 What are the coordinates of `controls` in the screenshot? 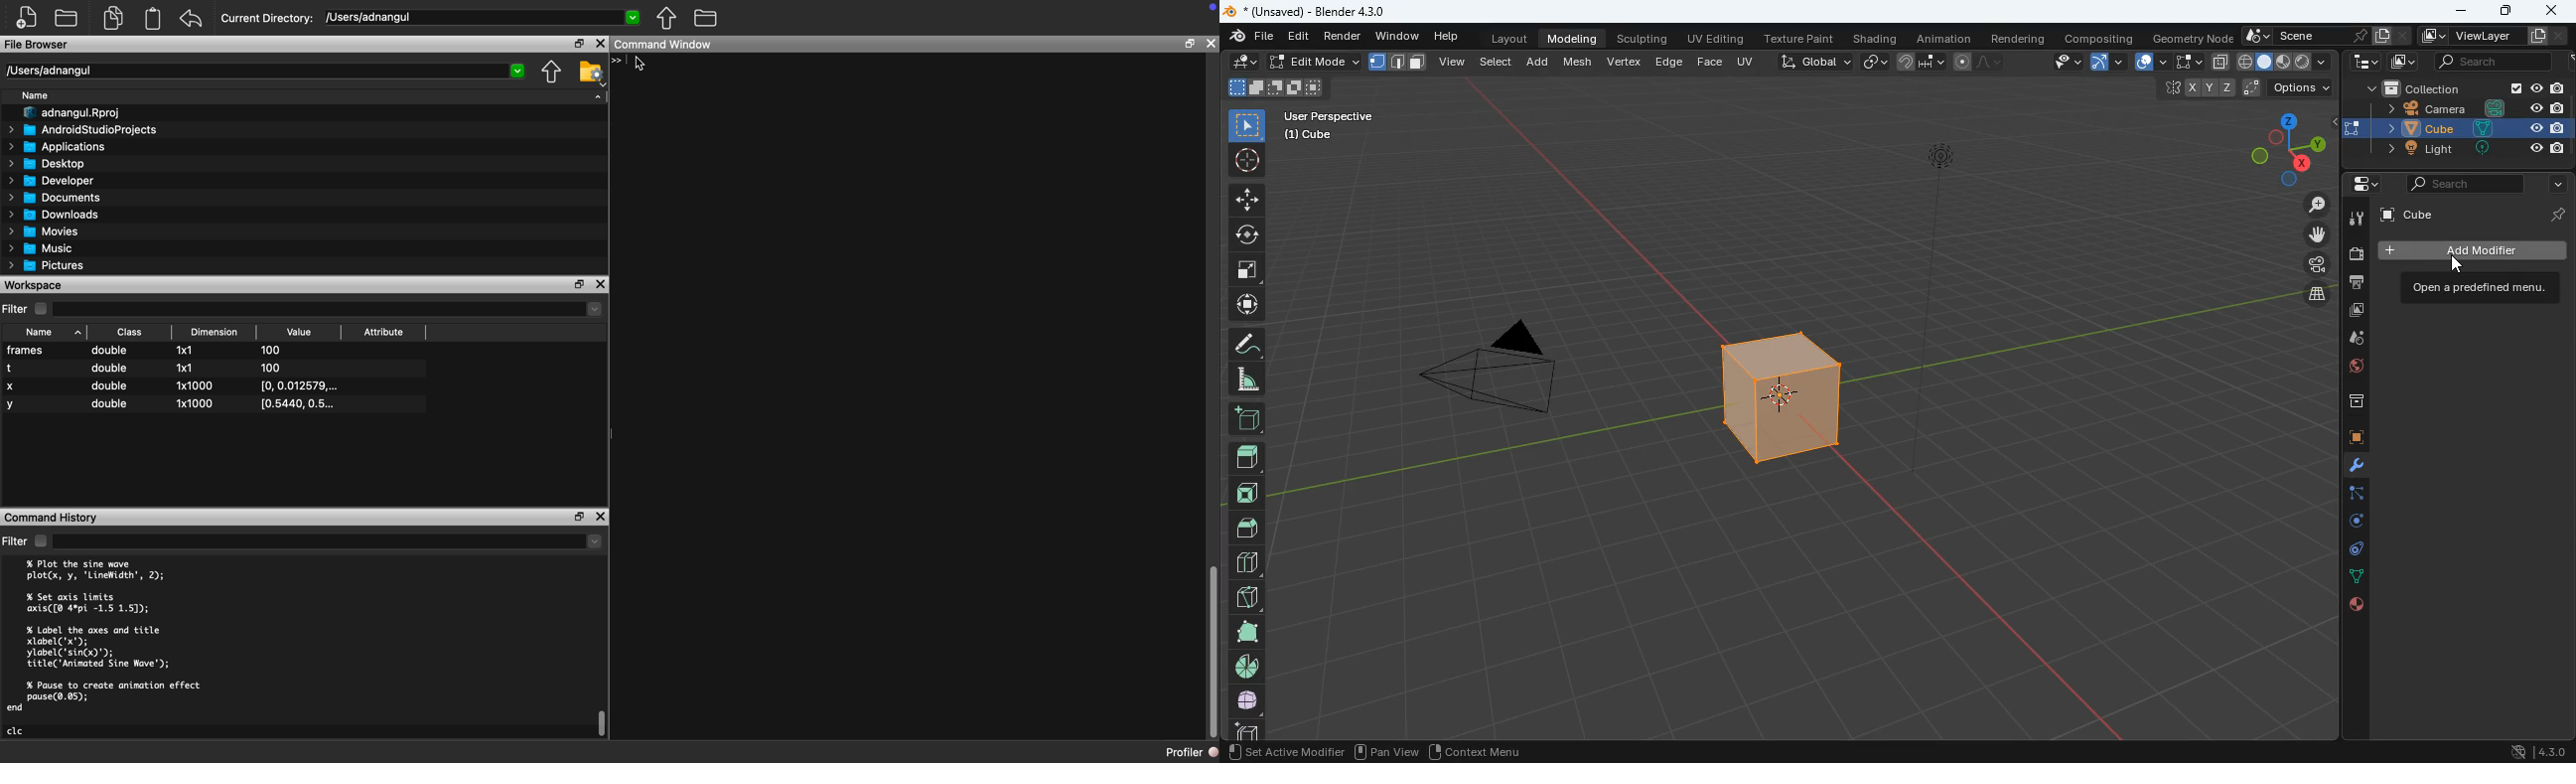 It's located at (2350, 551).